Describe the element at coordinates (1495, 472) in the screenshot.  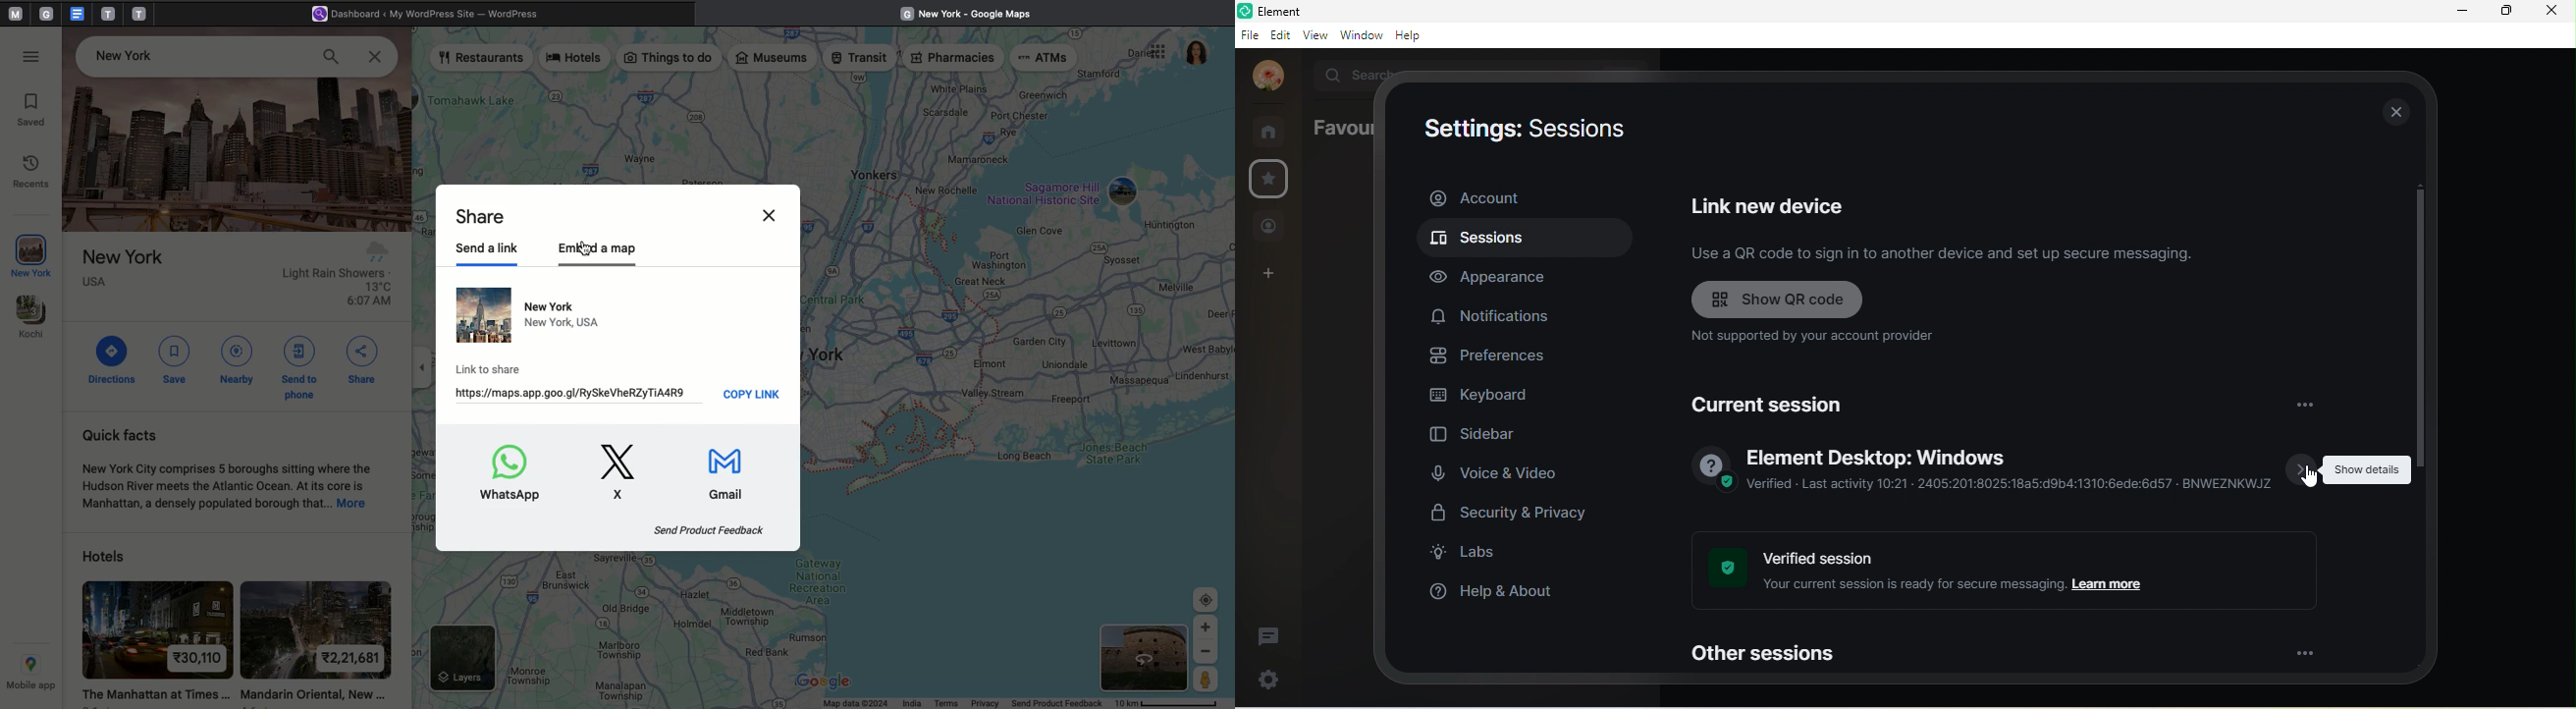
I see `voice and video` at that location.